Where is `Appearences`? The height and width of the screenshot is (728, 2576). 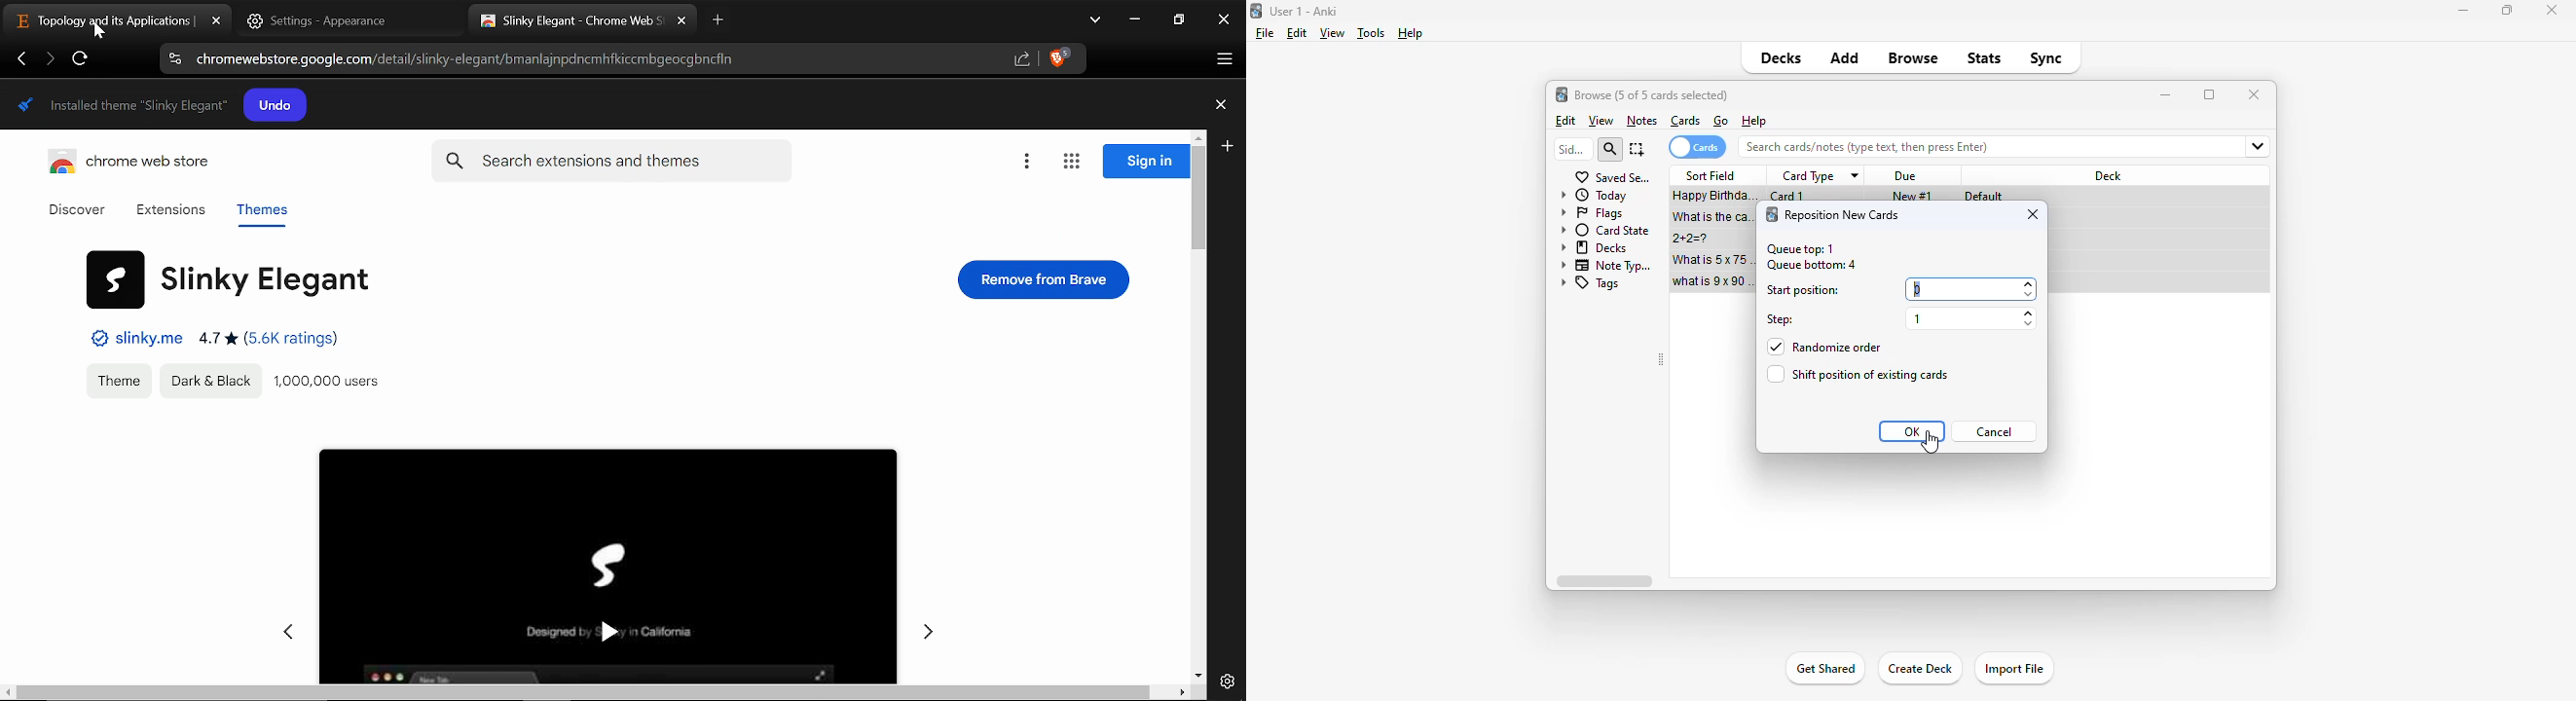 Appearences is located at coordinates (210, 383).